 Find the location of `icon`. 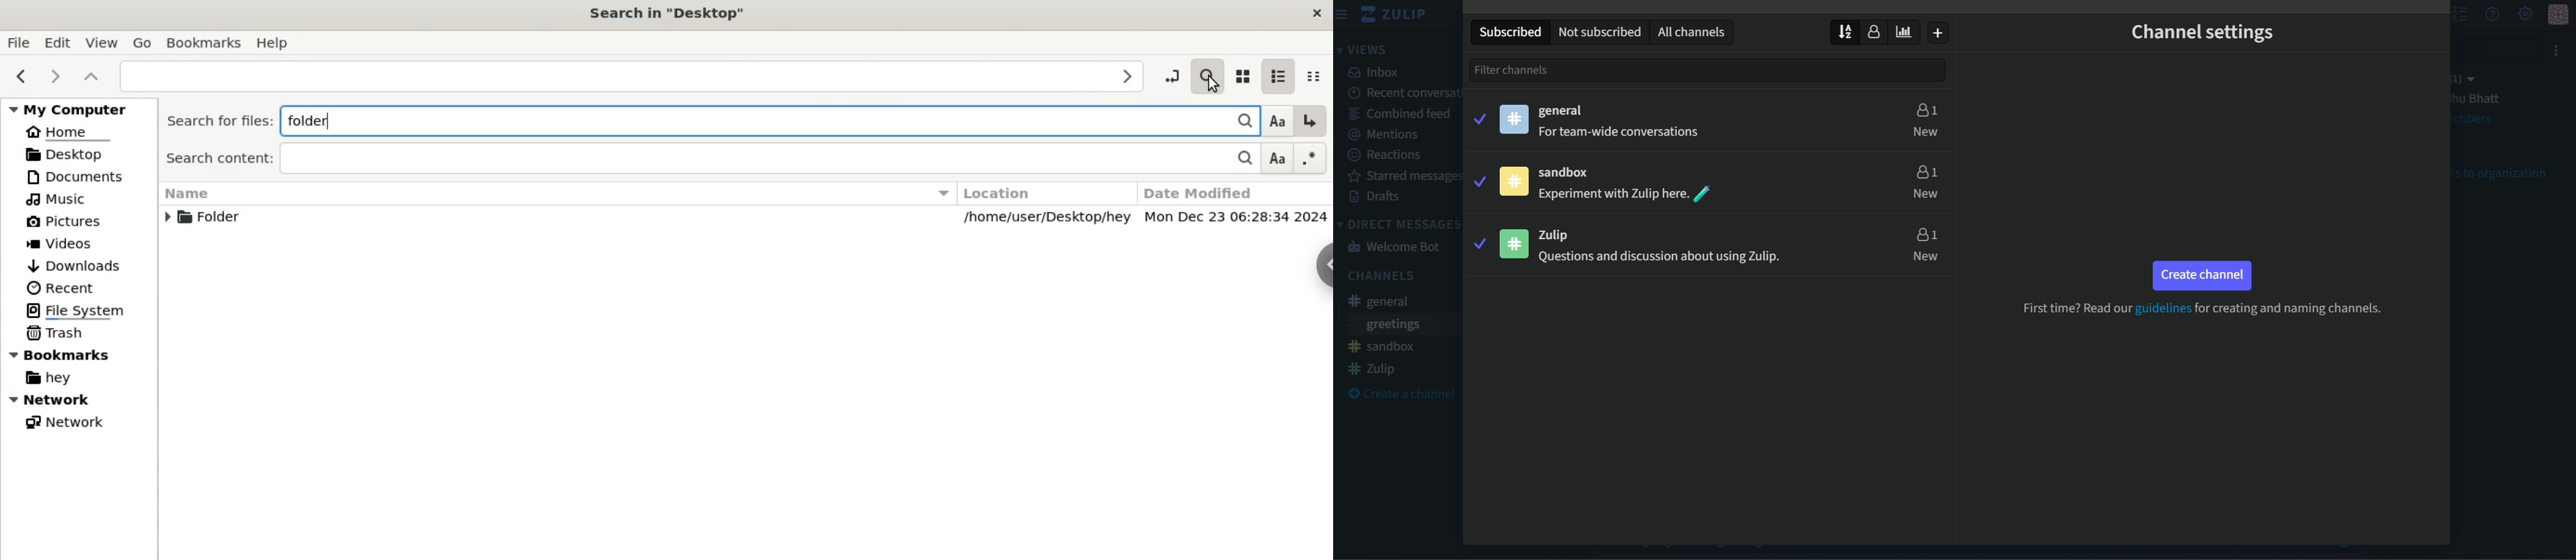

icon is located at coordinates (1512, 119).